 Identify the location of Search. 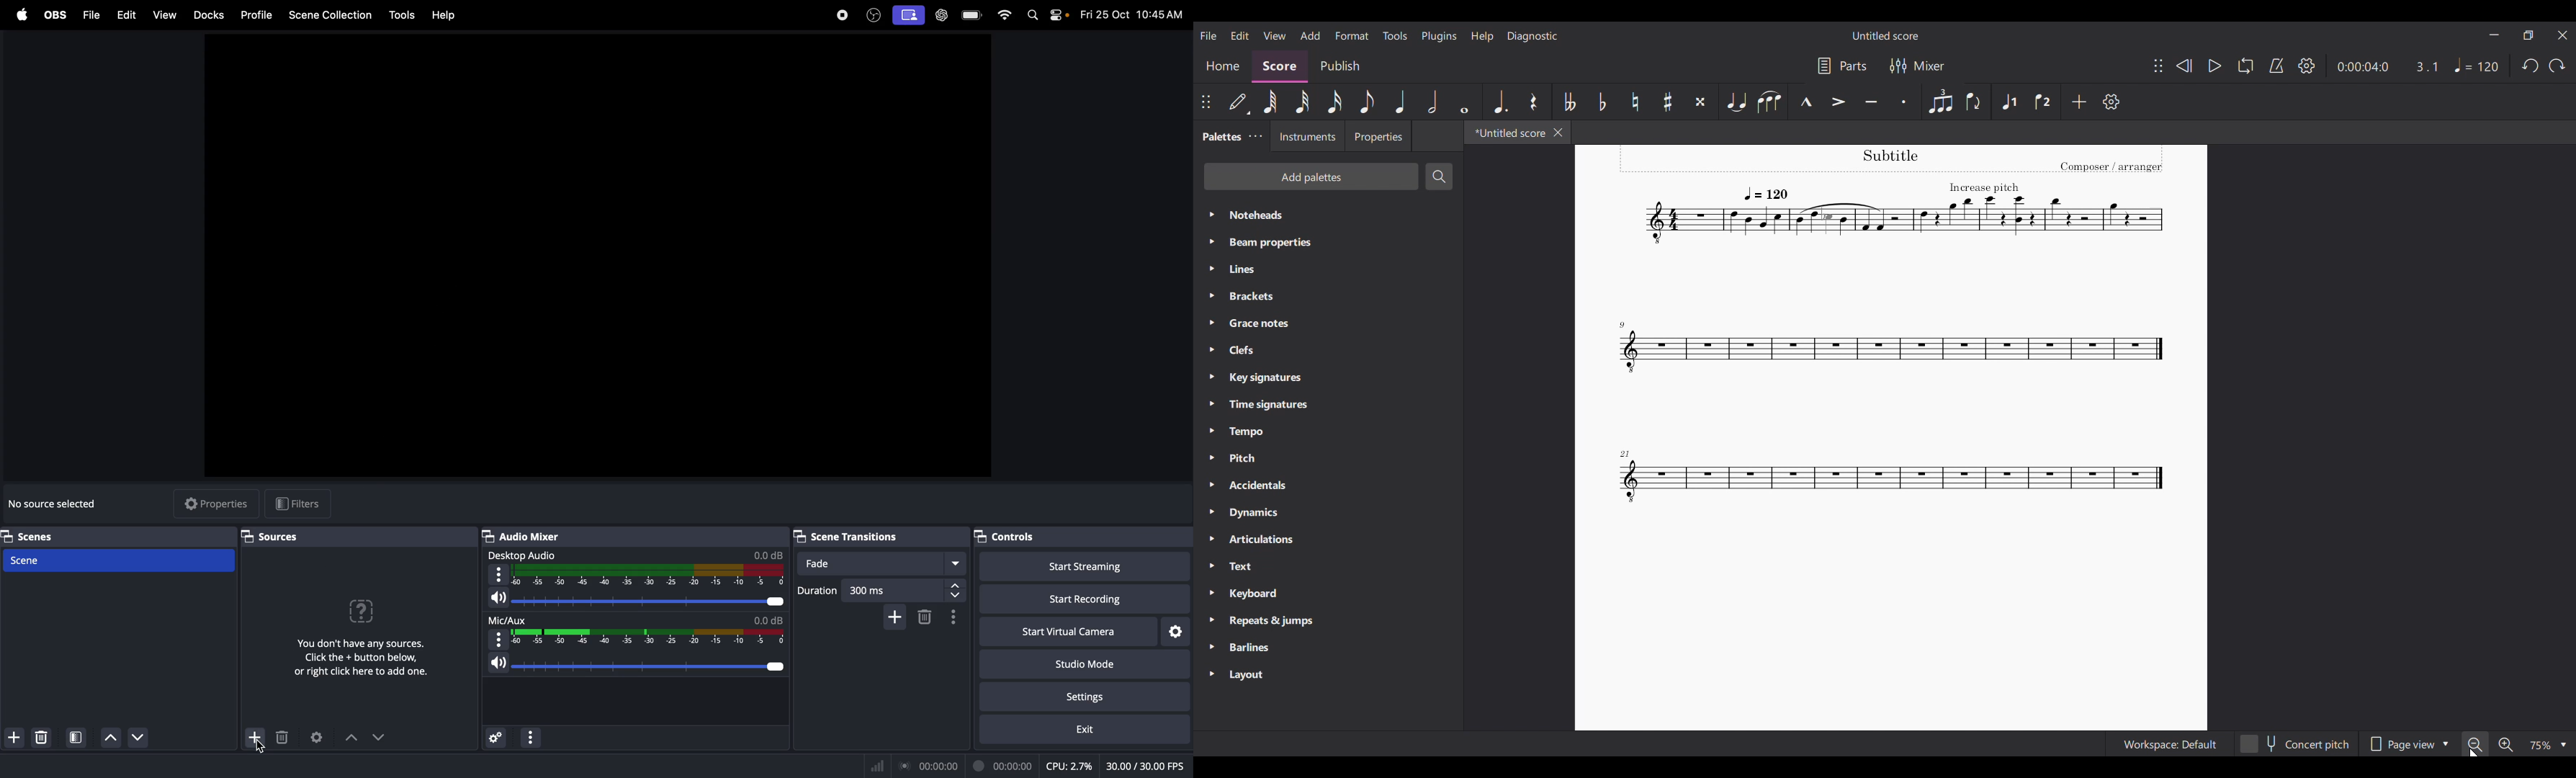
(1439, 176).